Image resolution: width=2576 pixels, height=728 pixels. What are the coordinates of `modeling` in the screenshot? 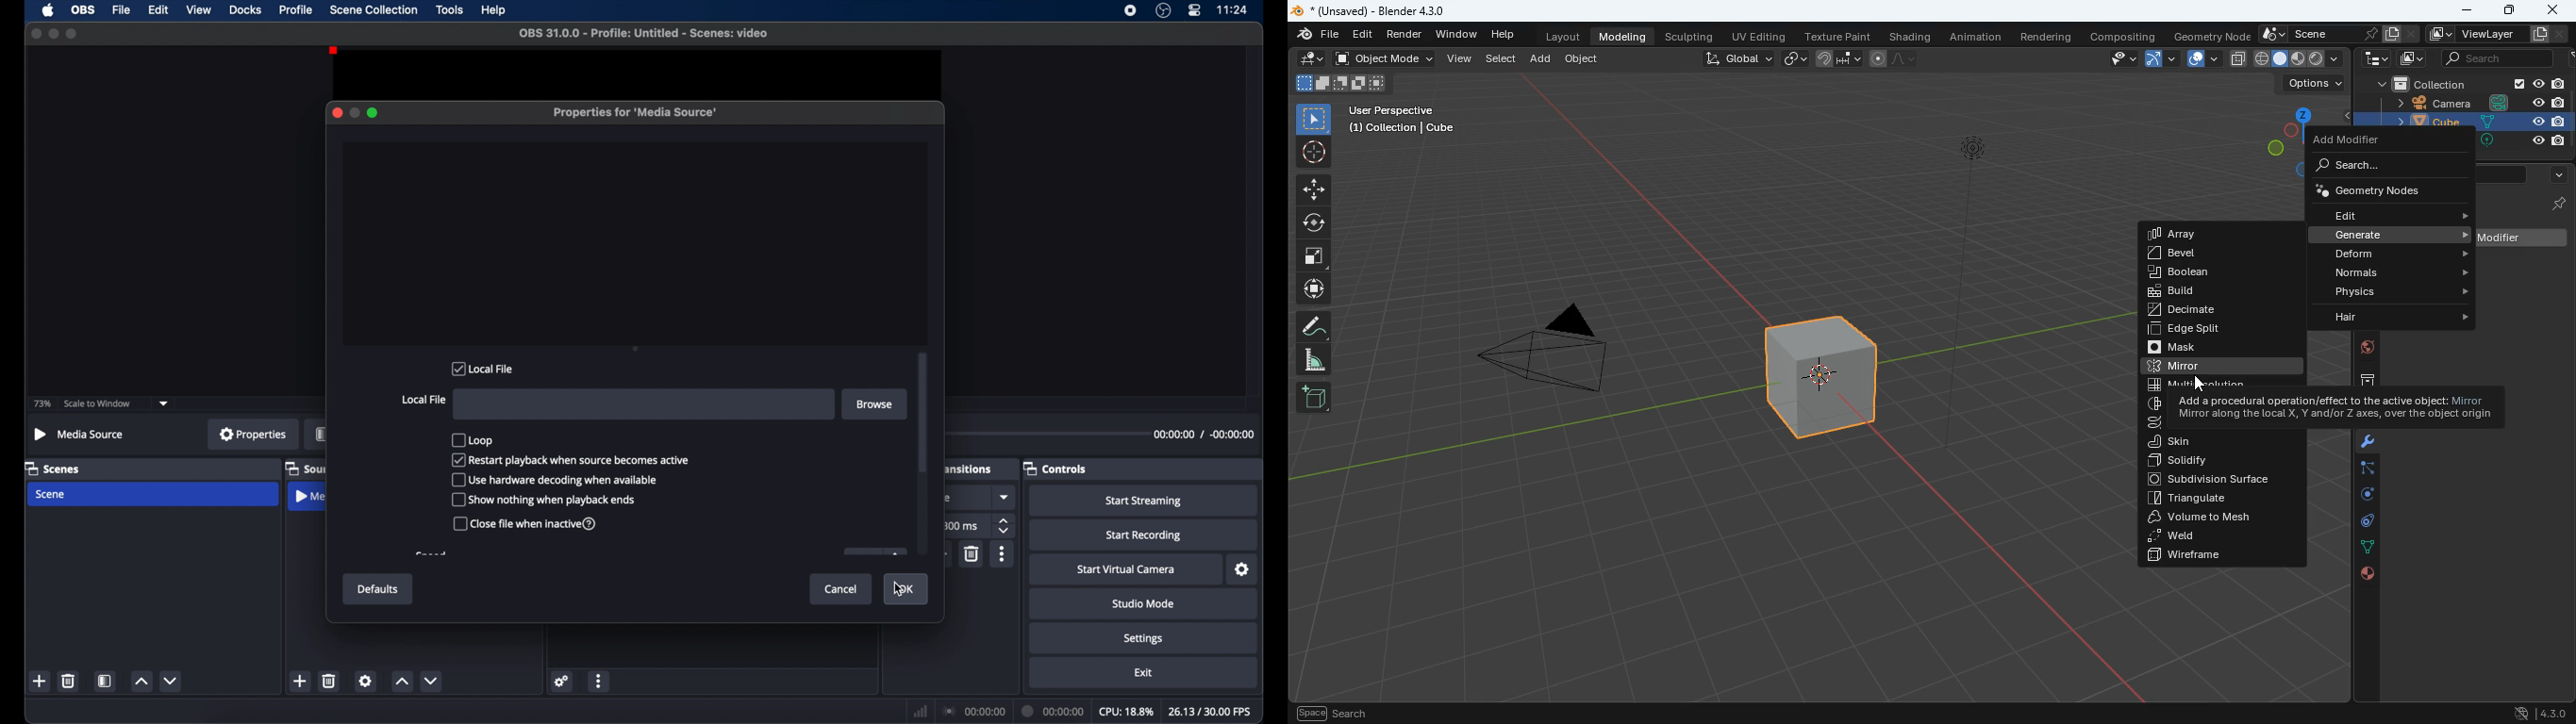 It's located at (1621, 37).